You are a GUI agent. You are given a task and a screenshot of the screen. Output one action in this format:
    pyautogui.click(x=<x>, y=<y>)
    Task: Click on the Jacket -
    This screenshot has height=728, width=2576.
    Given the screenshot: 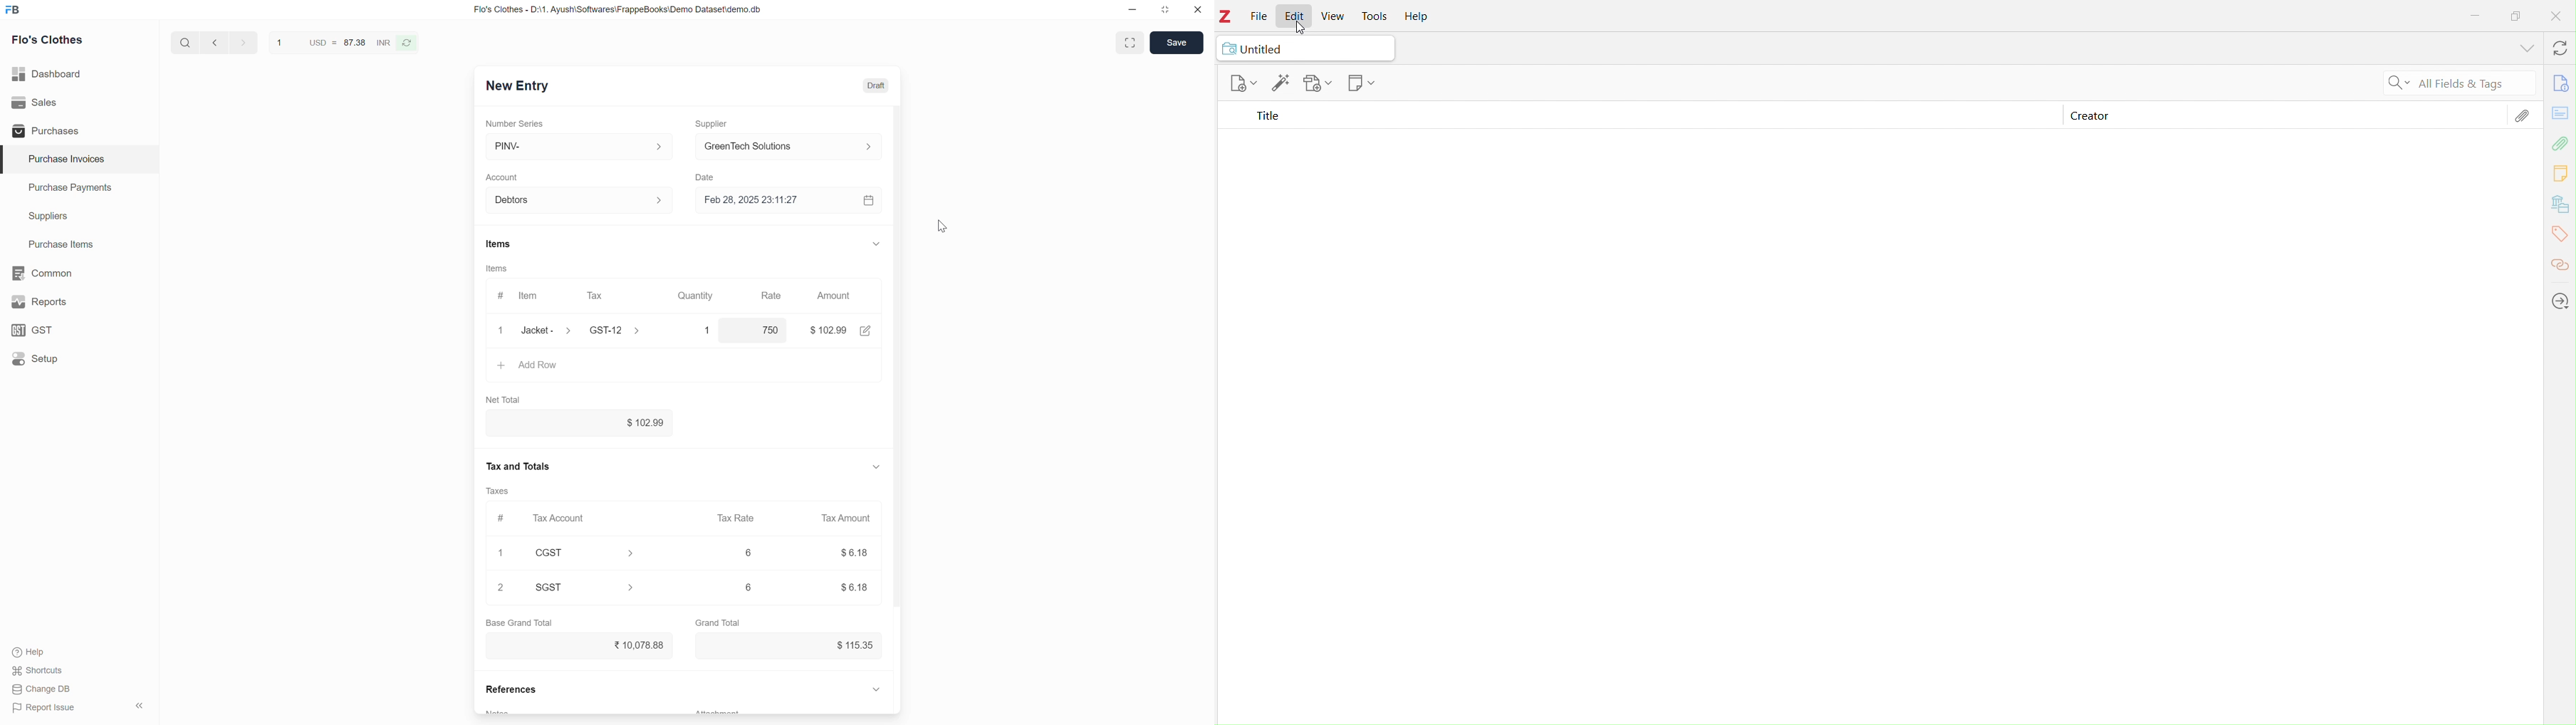 What is the action you would take?
    pyautogui.click(x=549, y=330)
    